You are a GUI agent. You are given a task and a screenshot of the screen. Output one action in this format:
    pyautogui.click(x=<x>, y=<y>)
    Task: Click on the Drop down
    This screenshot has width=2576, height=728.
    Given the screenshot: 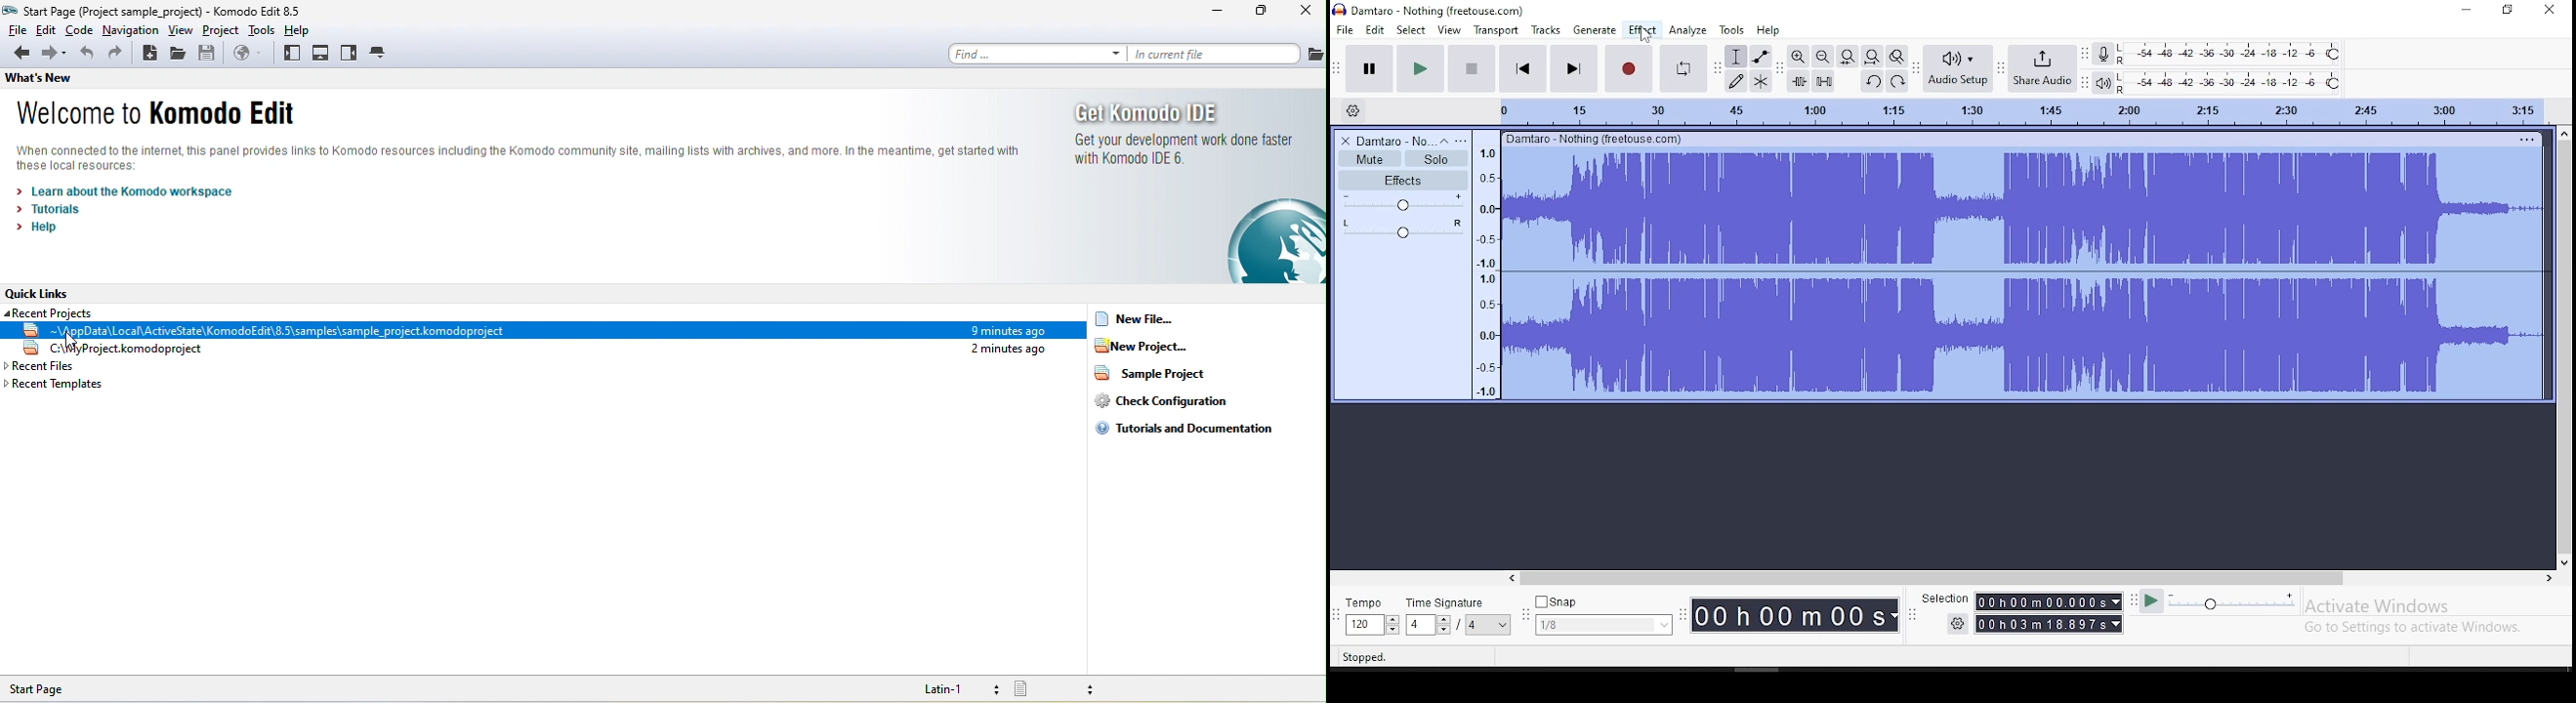 What is the action you would take?
    pyautogui.click(x=1663, y=623)
    